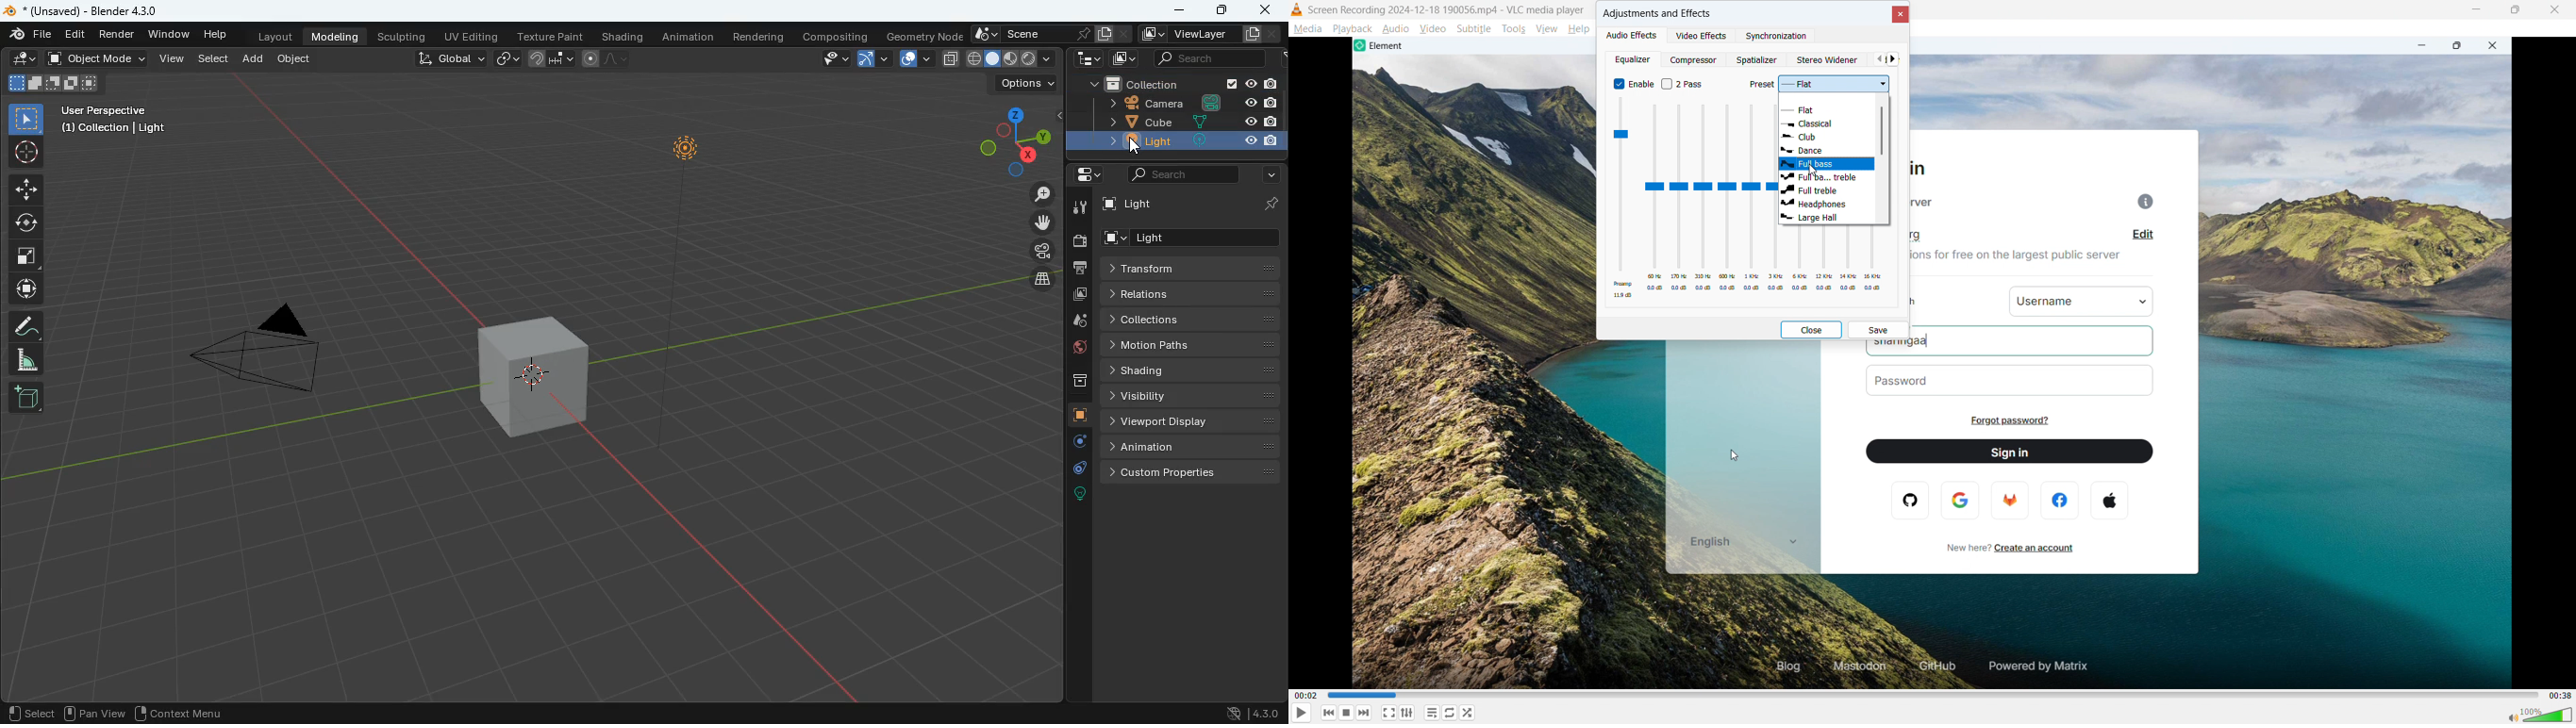 This screenshot has width=2576, height=728. I want to click on Media , so click(1307, 29).